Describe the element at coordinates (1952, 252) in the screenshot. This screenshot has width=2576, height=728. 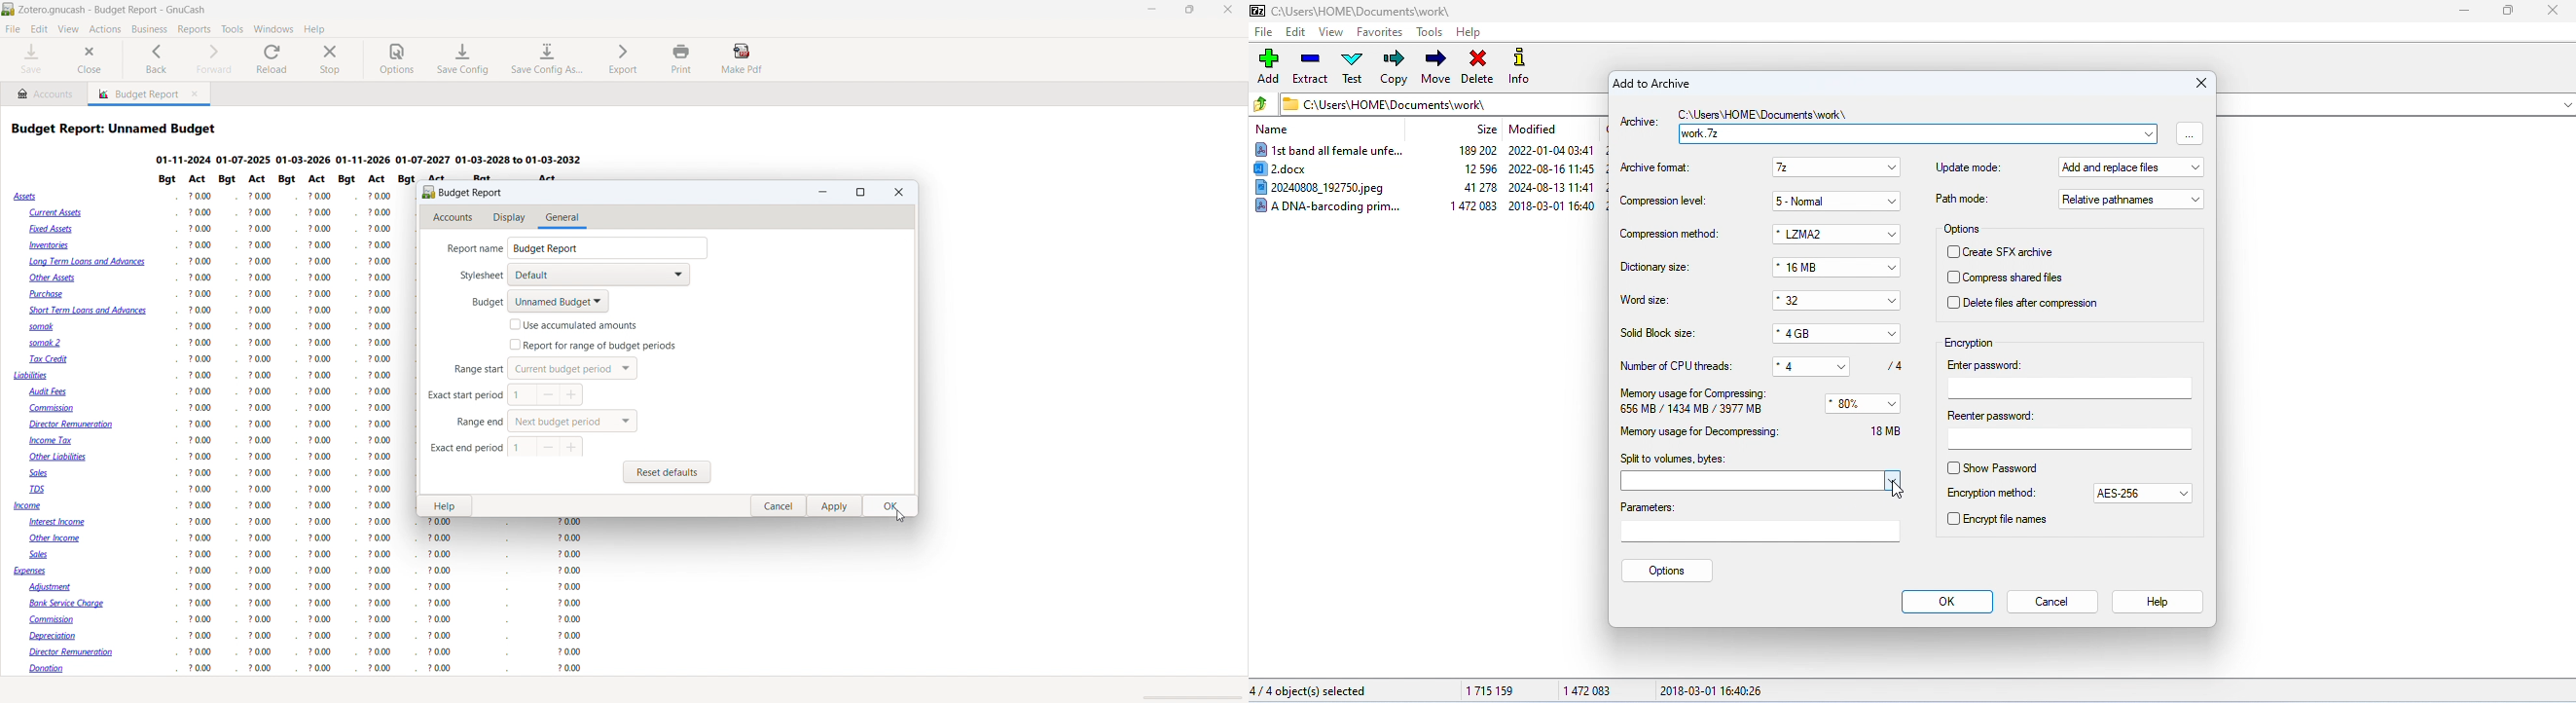
I see `checkbox` at that location.